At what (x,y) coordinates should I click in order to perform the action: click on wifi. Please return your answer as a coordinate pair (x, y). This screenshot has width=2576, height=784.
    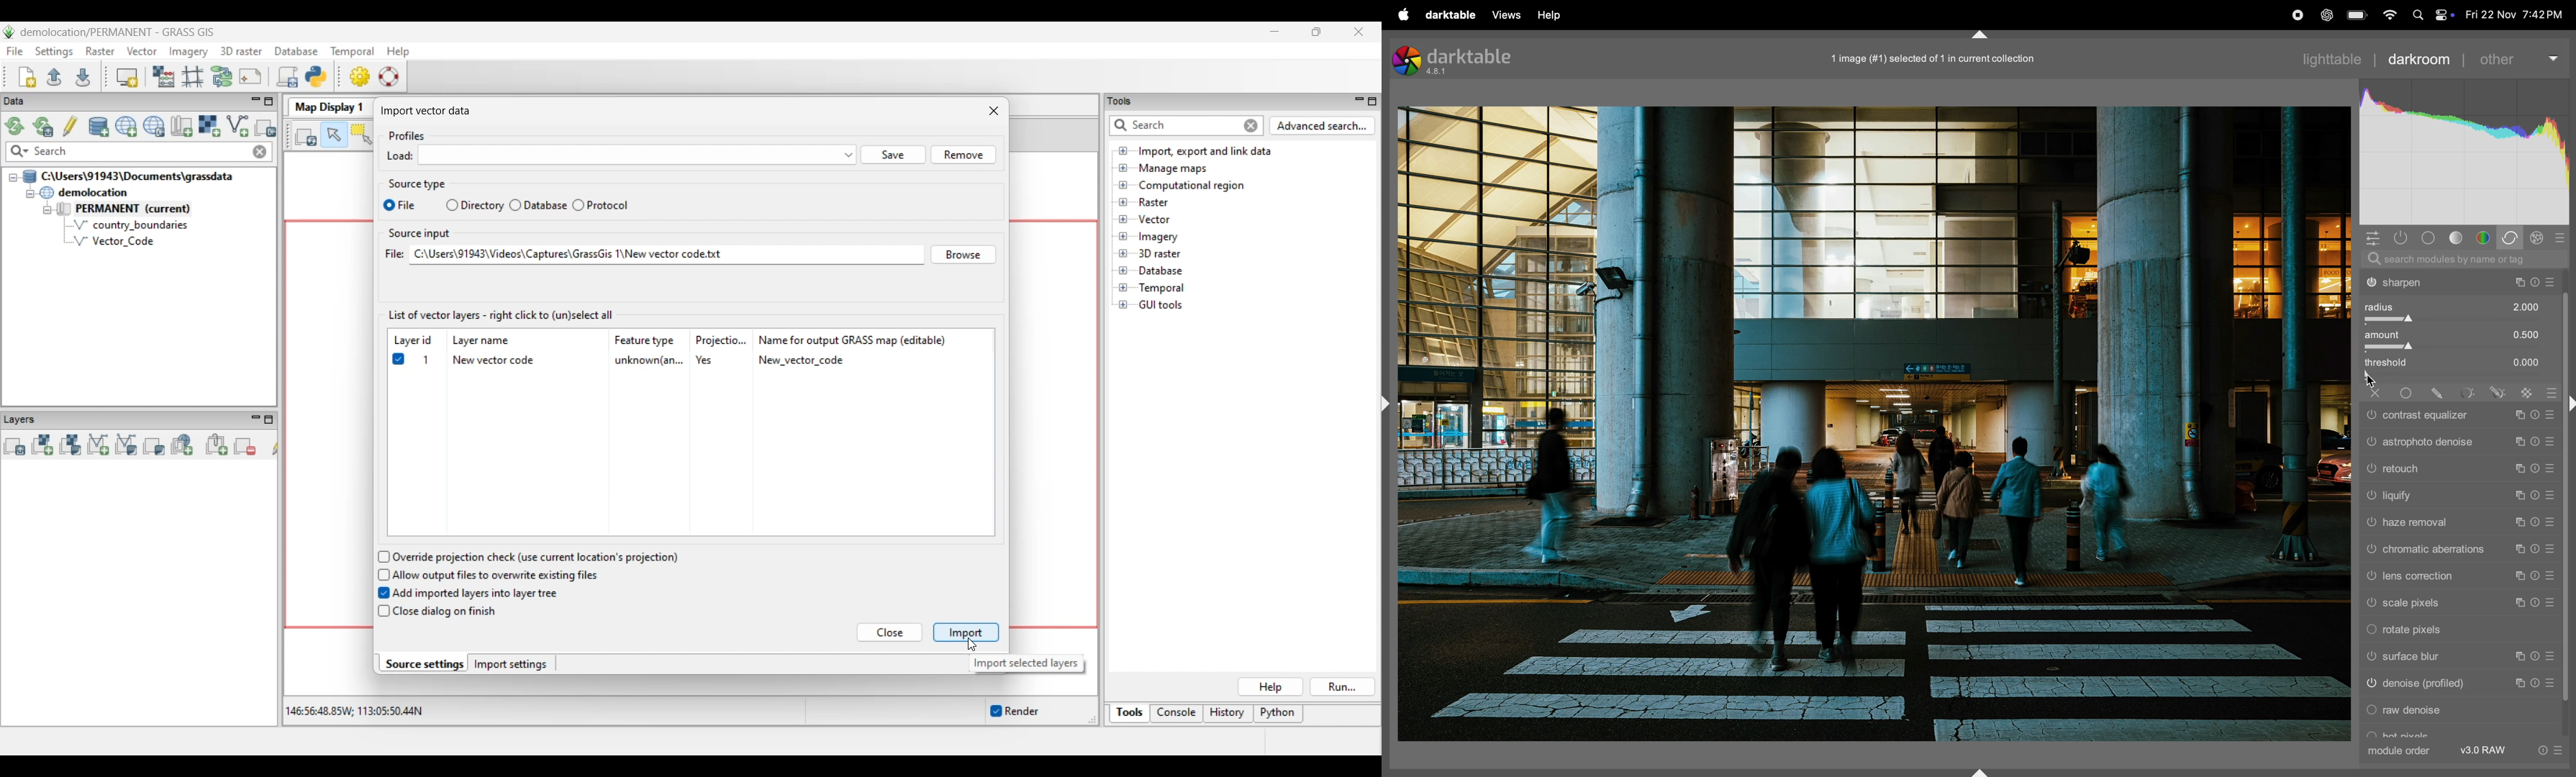
    Looking at the image, I should click on (2390, 15).